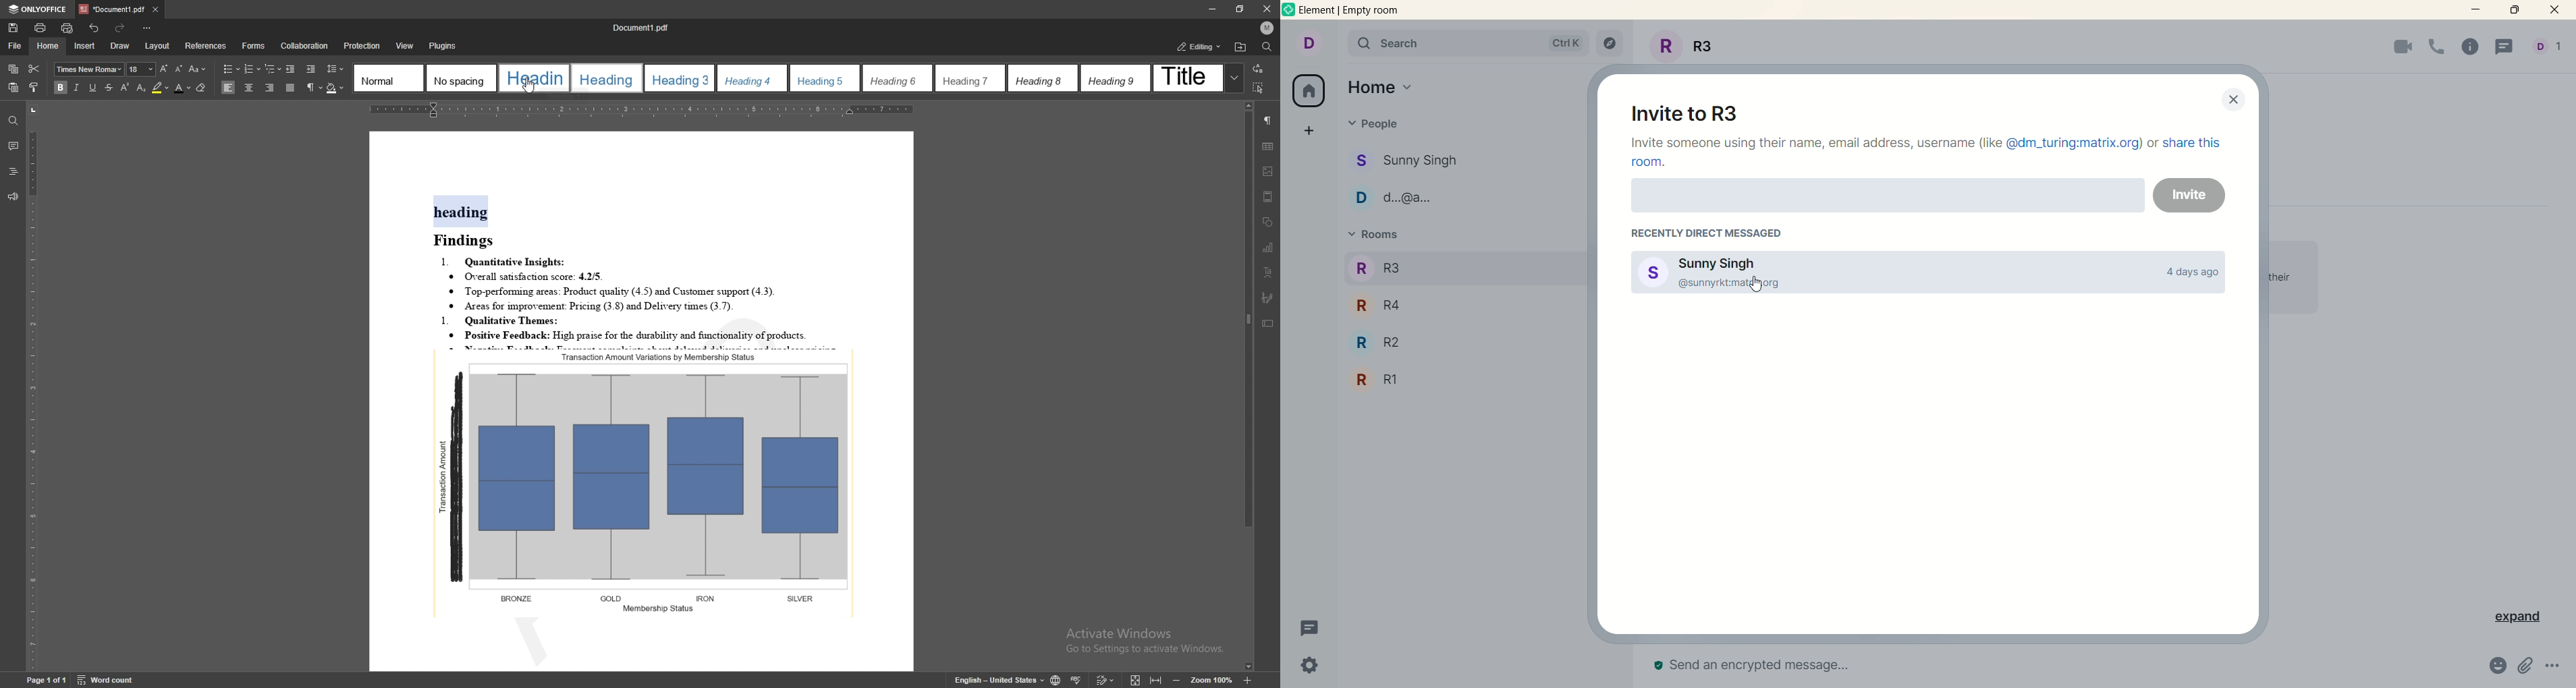 The height and width of the screenshot is (700, 2576). What do you see at coordinates (1214, 681) in the screenshot?
I see `zoom 100%` at bounding box center [1214, 681].